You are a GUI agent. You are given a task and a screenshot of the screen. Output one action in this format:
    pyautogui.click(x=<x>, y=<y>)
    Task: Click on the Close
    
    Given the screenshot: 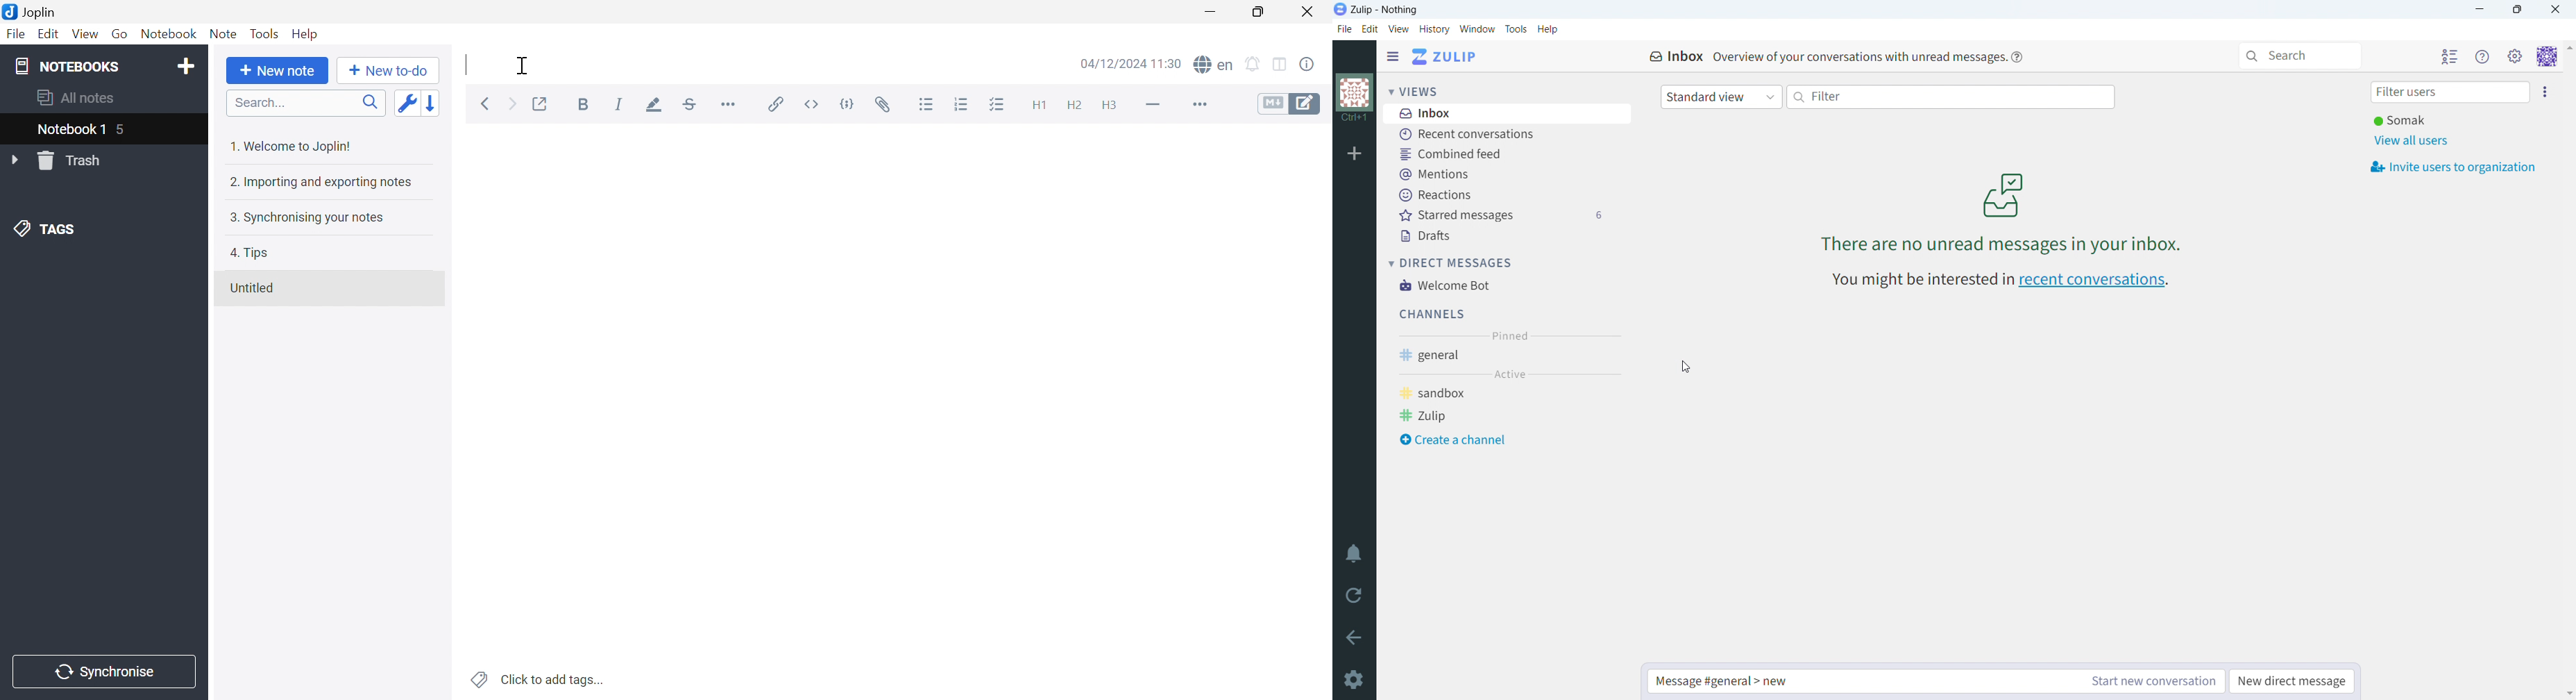 What is the action you would take?
    pyautogui.click(x=1307, y=11)
    